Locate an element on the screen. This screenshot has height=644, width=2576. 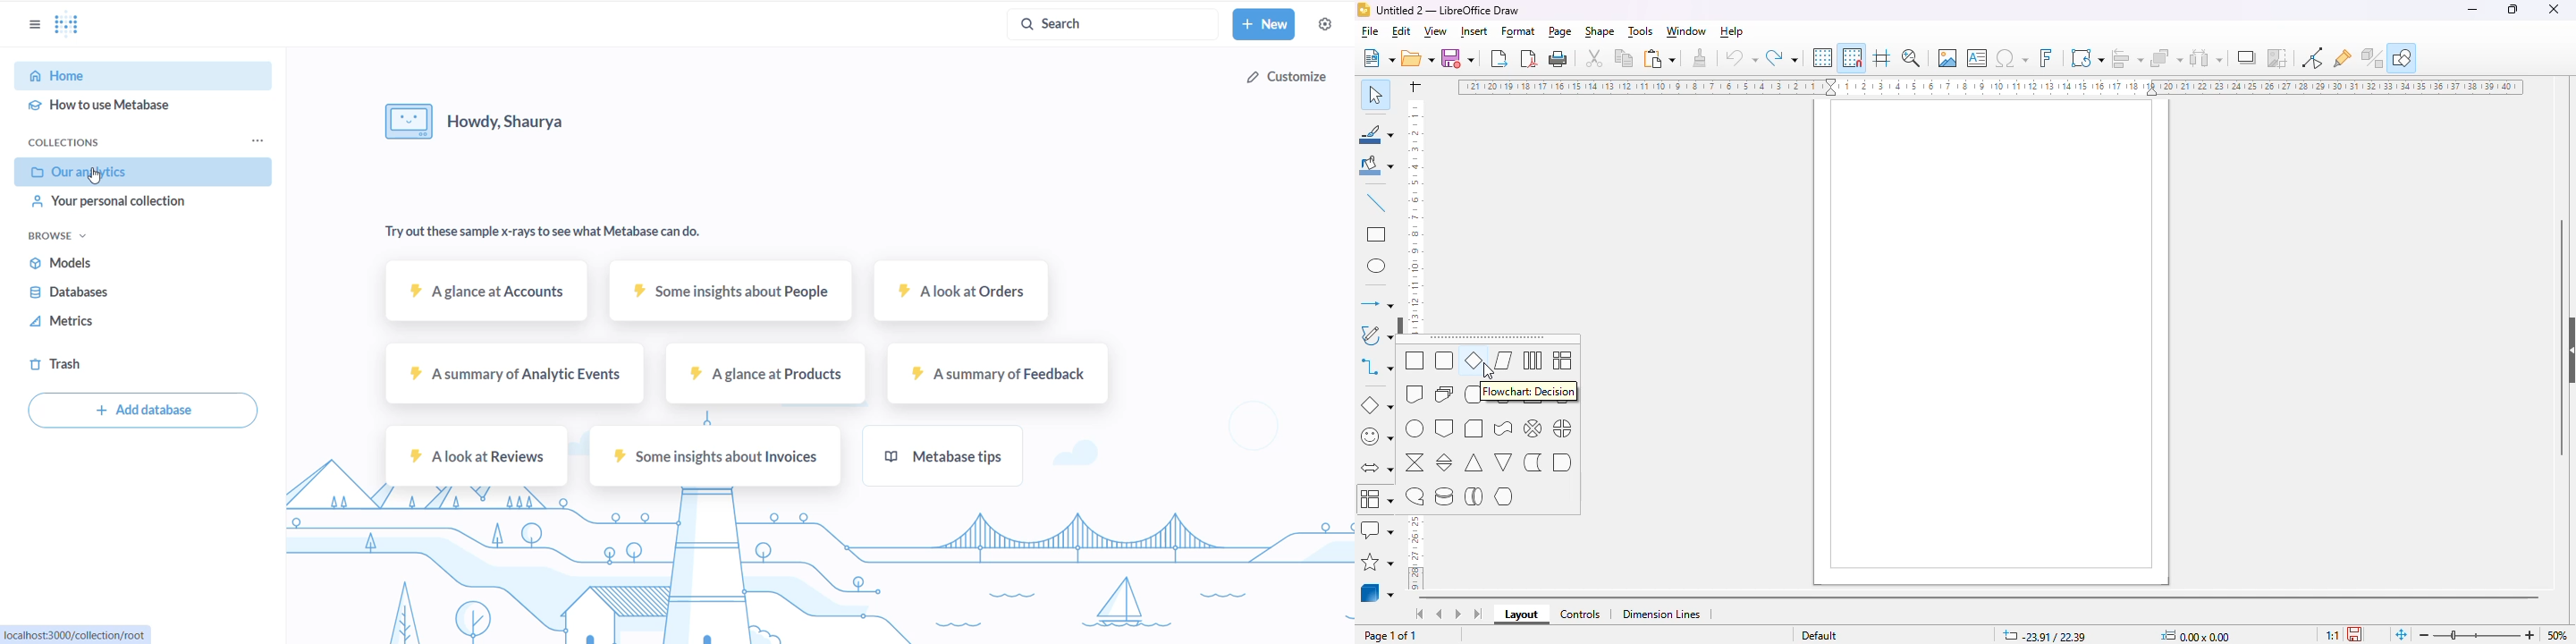
layout is located at coordinates (1524, 614).